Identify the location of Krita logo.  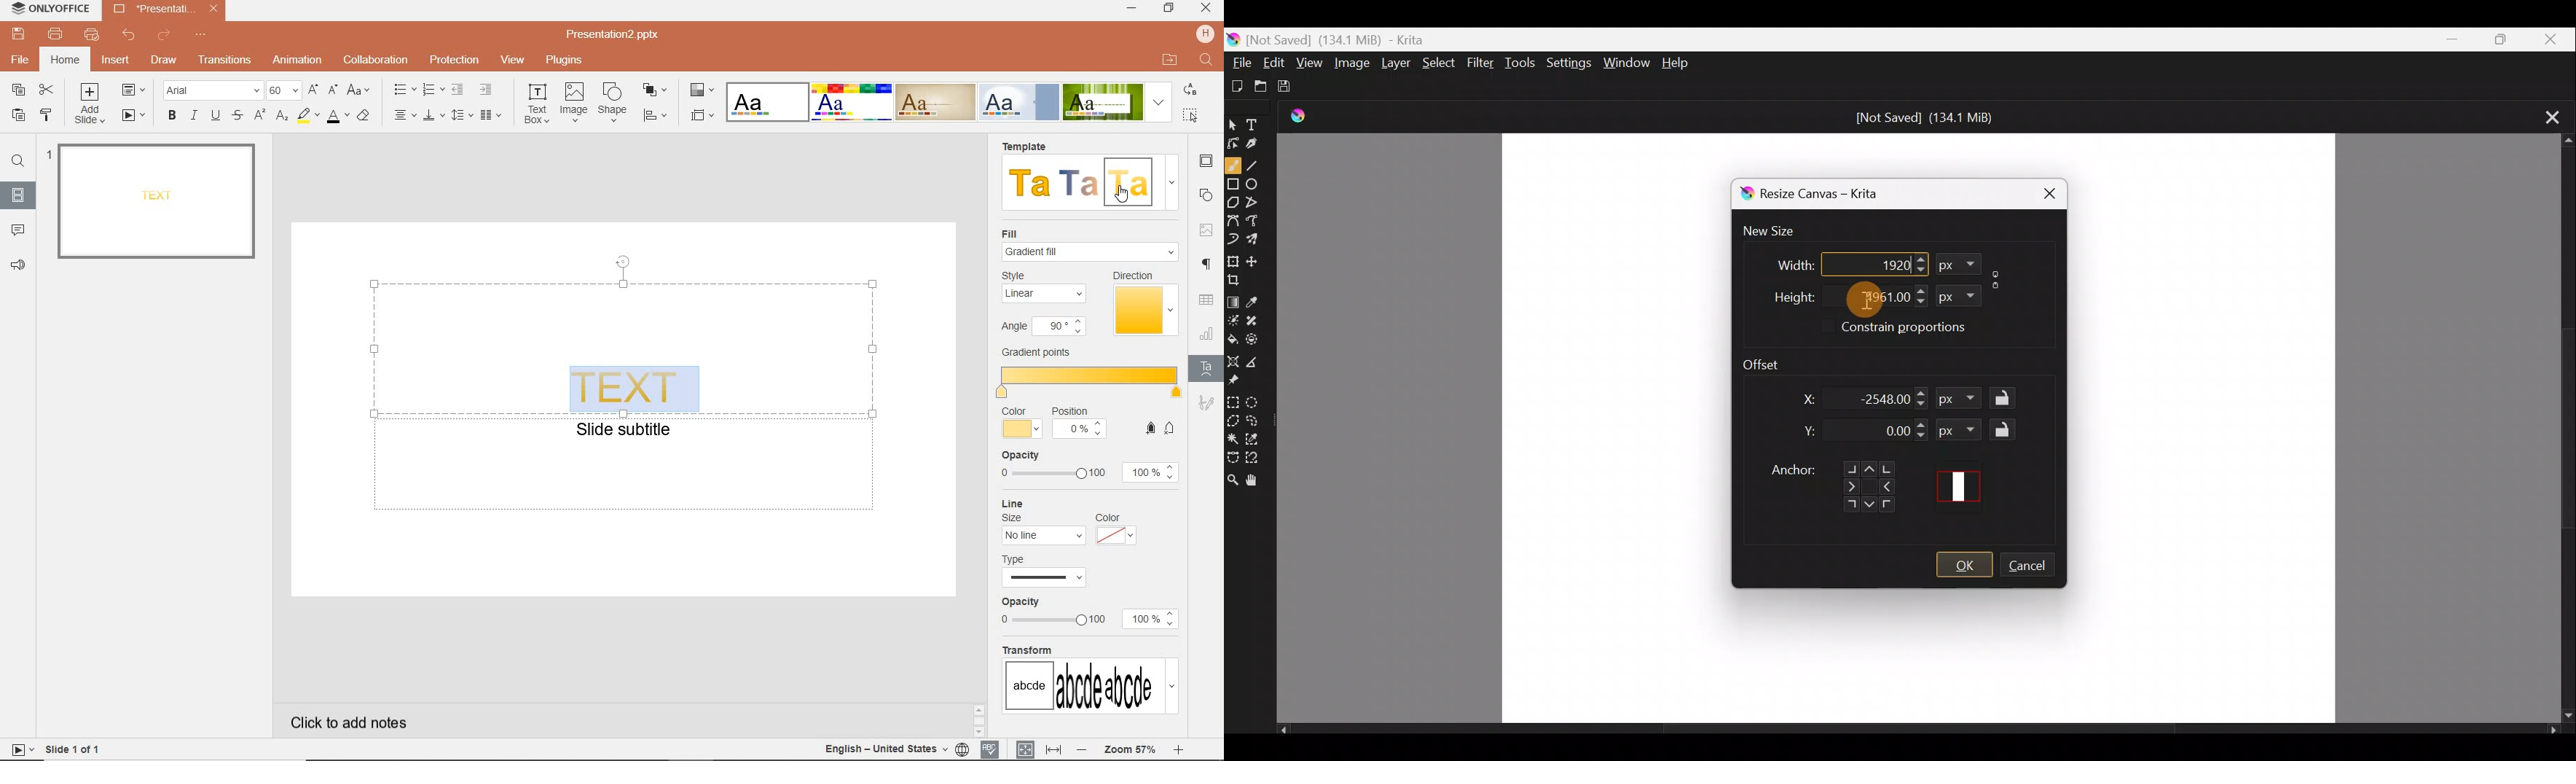
(1744, 194).